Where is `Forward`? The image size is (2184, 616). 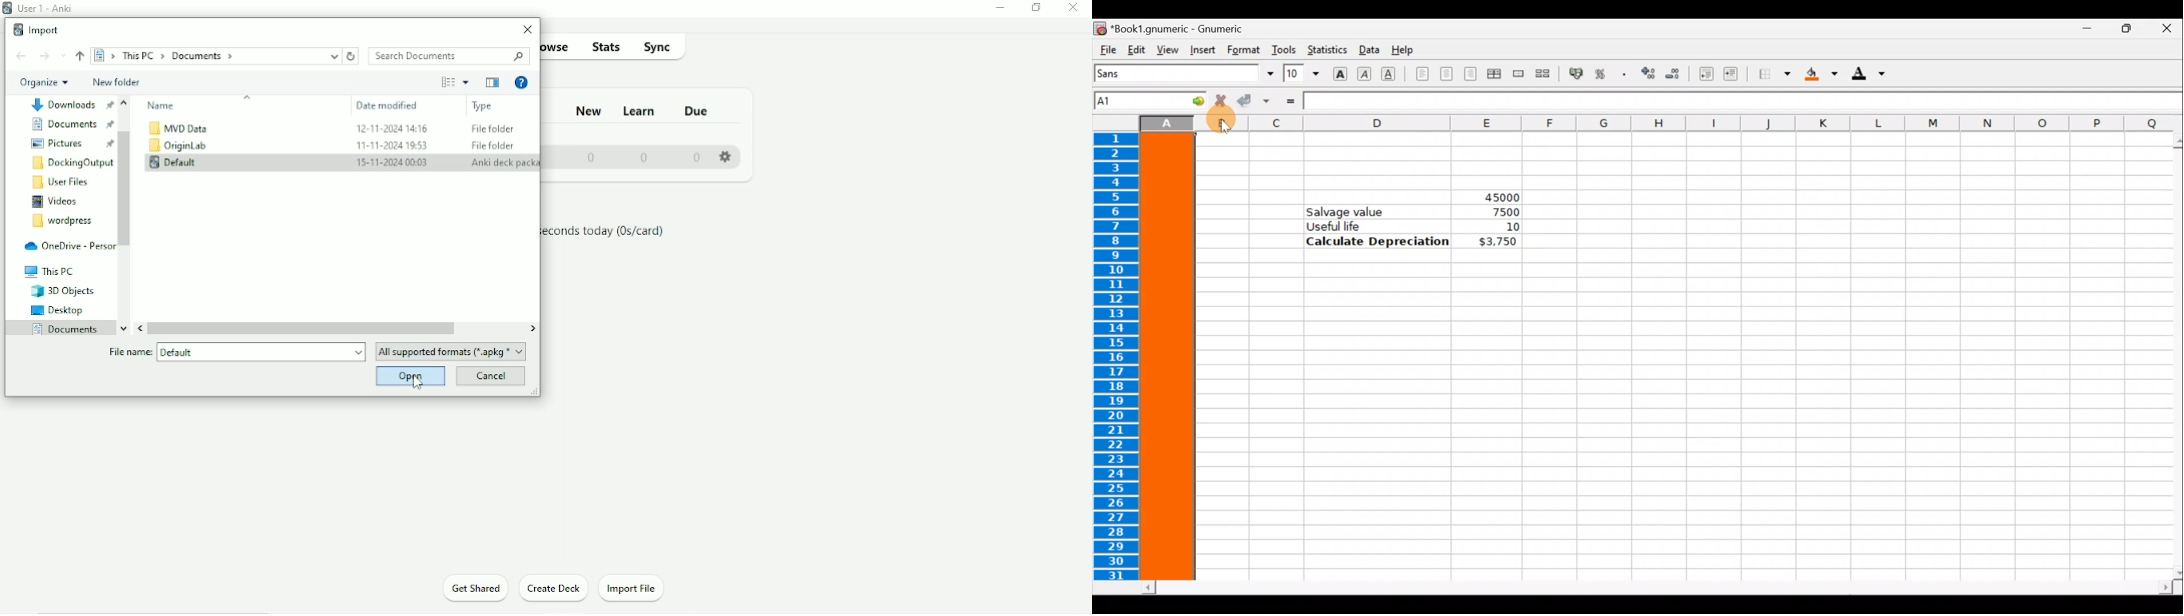 Forward is located at coordinates (45, 56).